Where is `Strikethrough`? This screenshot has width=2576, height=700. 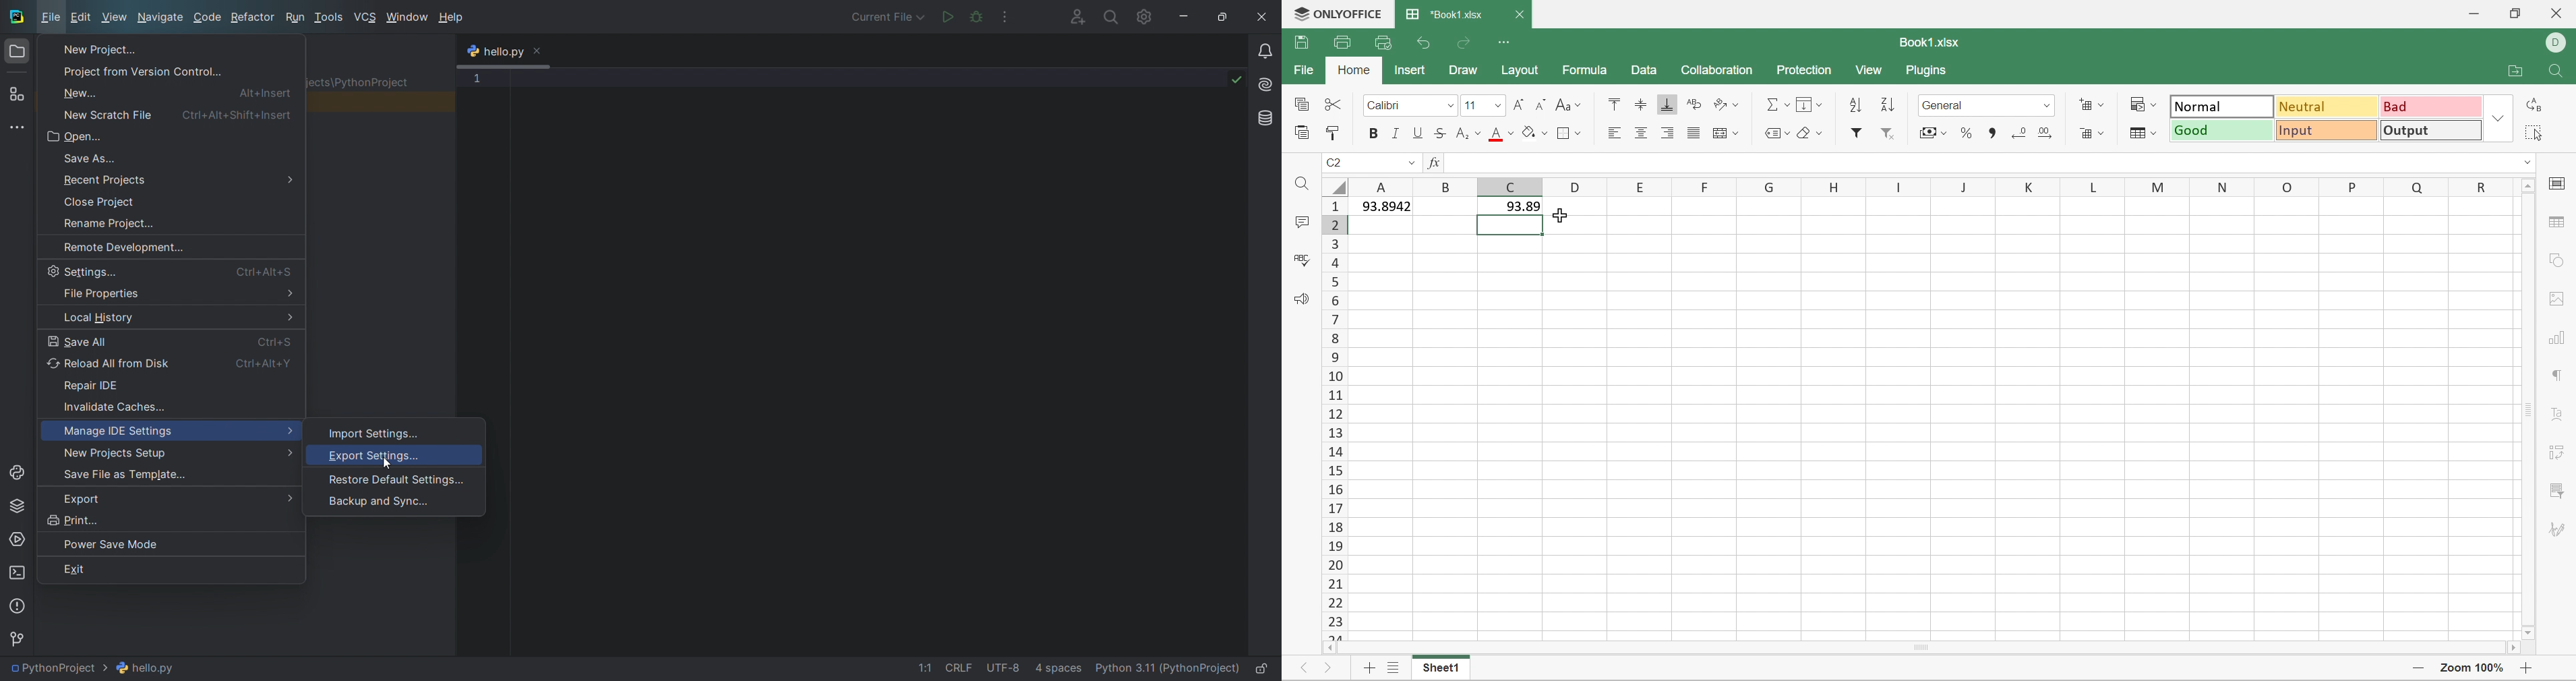
Strikethrough is located at coordinates (1441, 132).